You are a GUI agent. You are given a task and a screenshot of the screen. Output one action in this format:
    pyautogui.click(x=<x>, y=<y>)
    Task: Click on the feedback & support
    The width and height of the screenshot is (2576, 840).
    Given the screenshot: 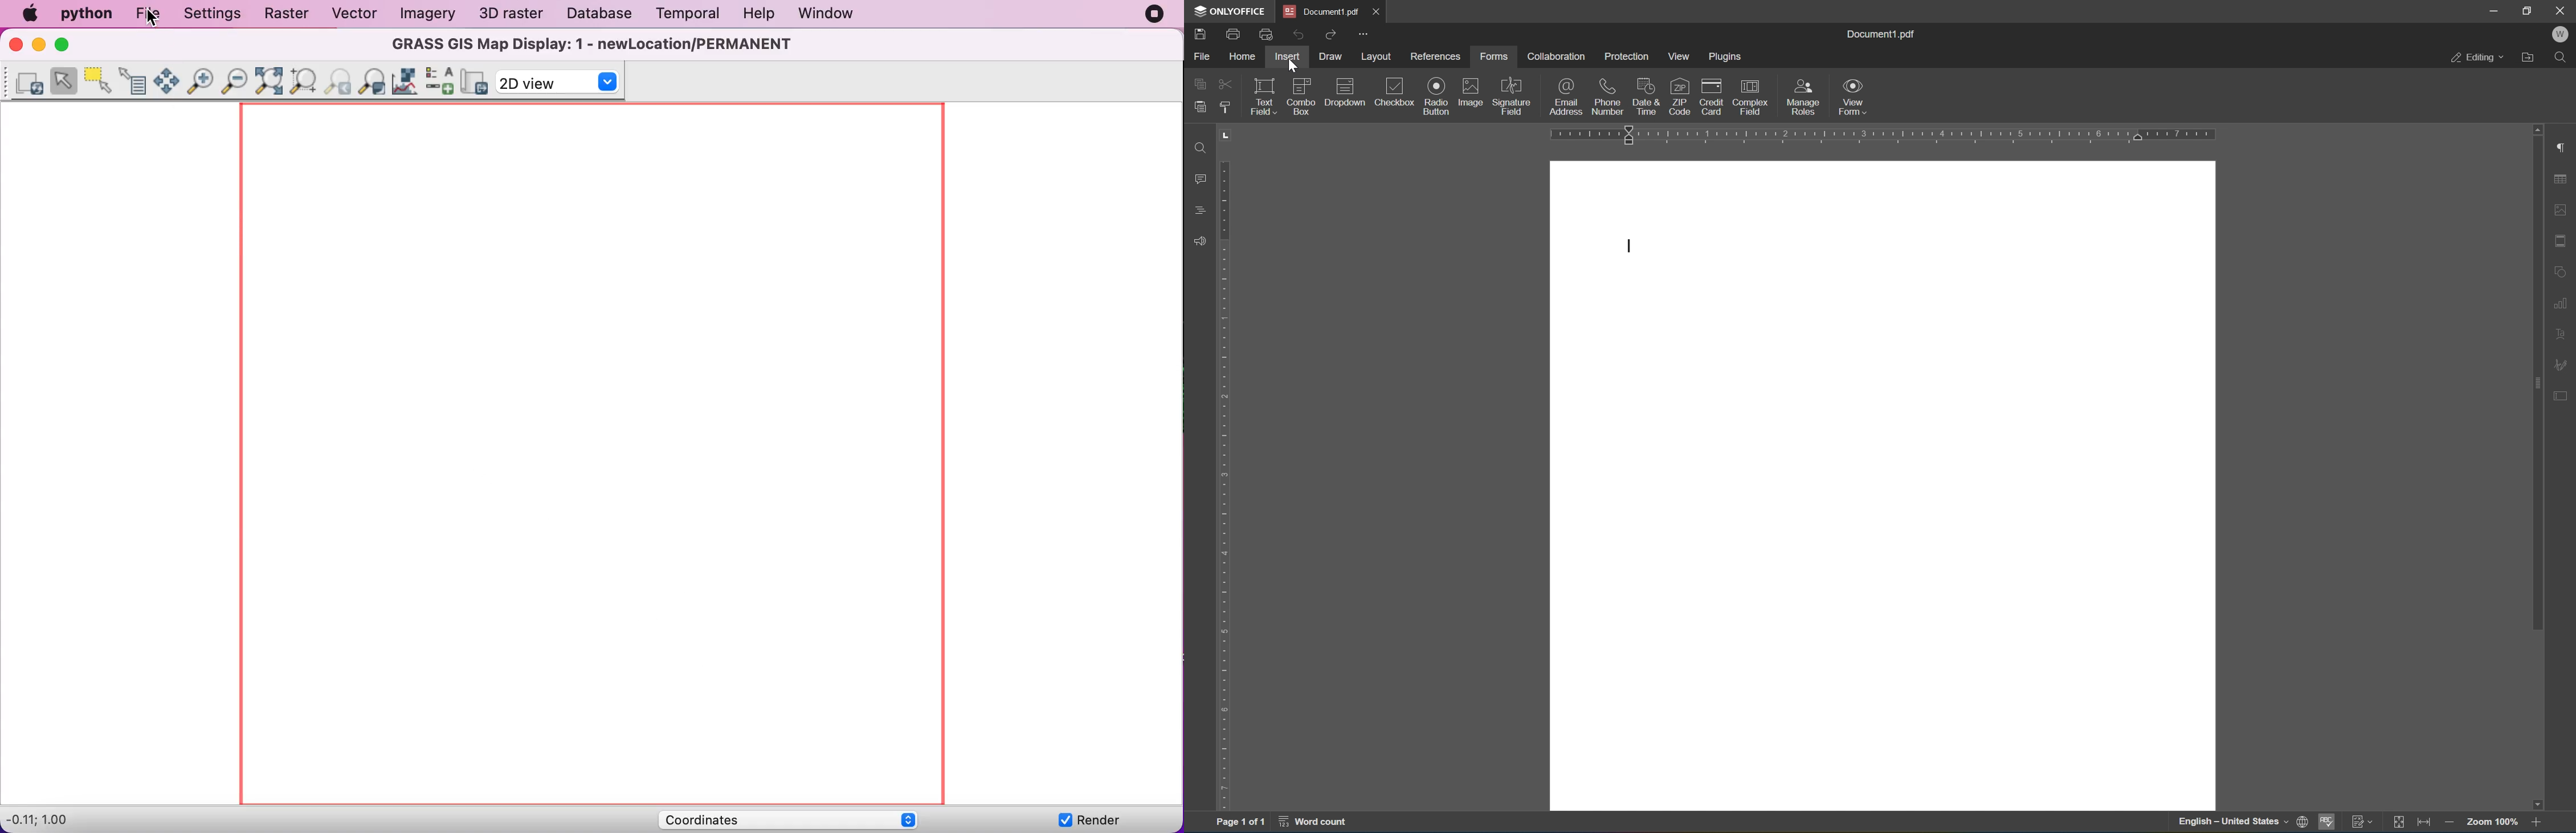 What is the action you would take?
    pyautogui.click(x=1201, y=239)
    